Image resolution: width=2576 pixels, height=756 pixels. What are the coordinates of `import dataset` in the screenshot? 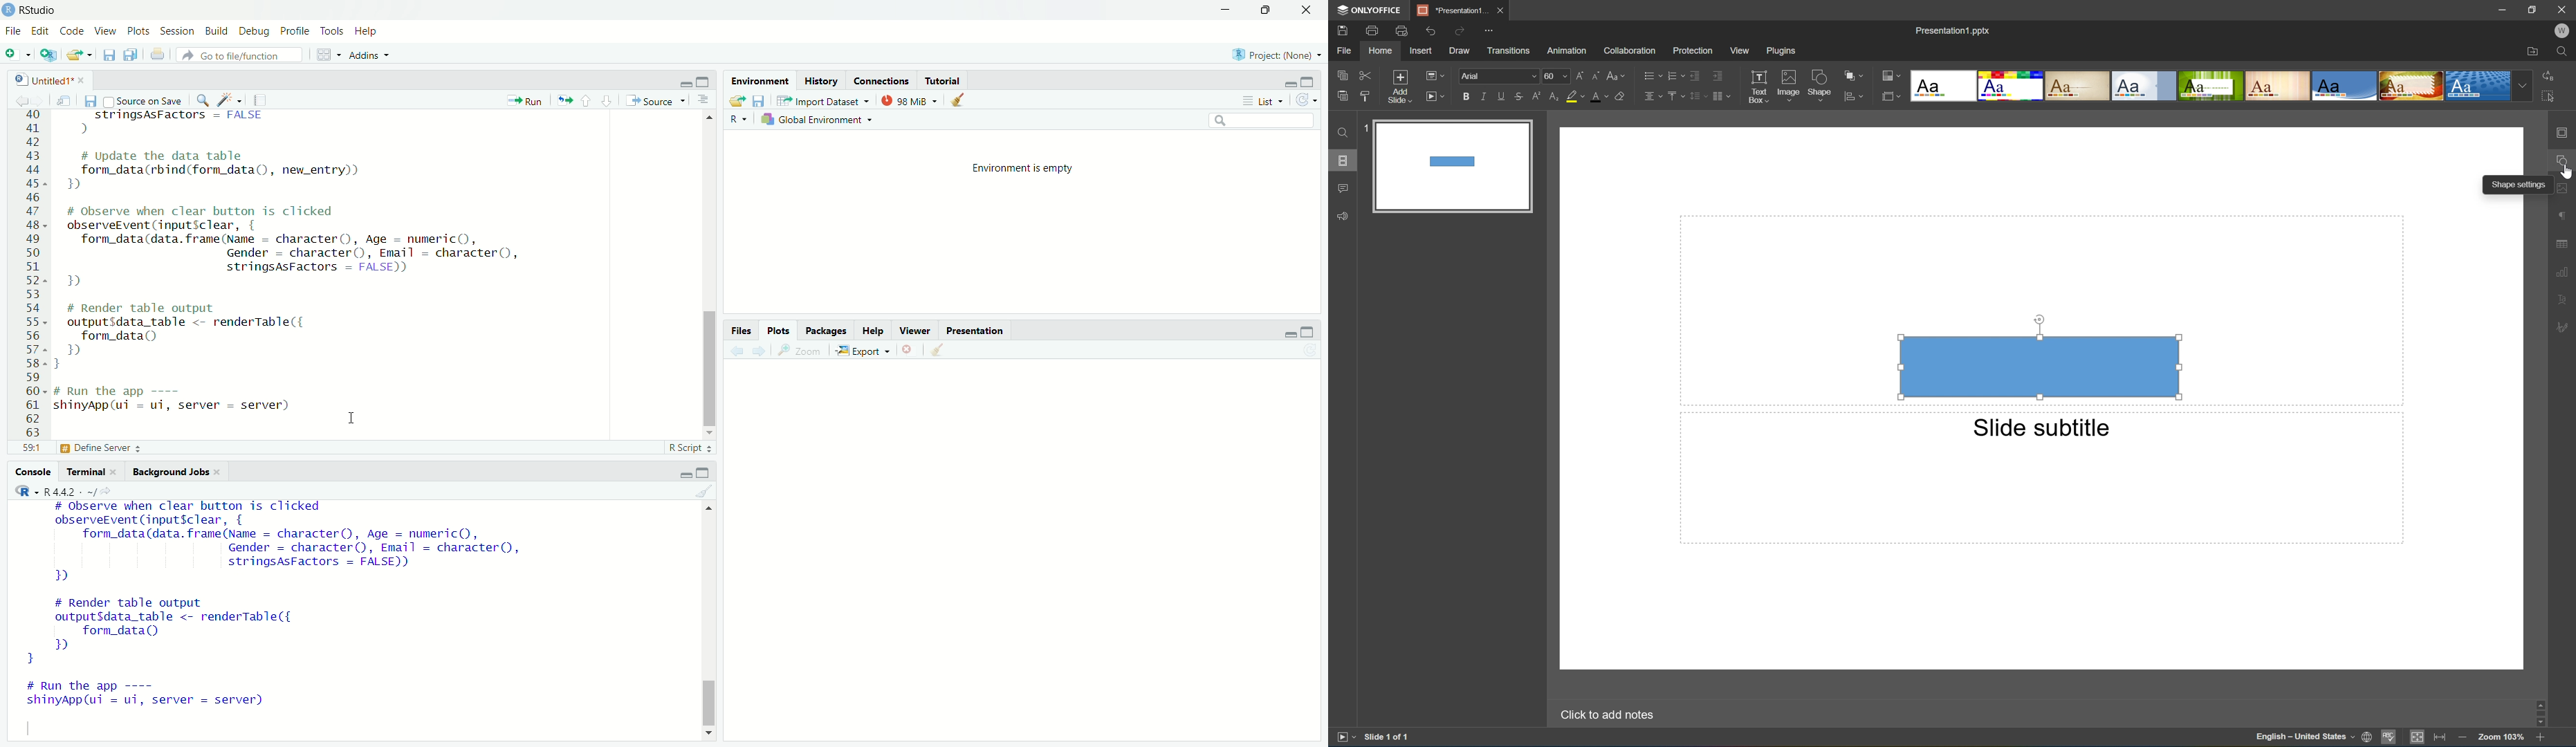 It's located at (822, 102).